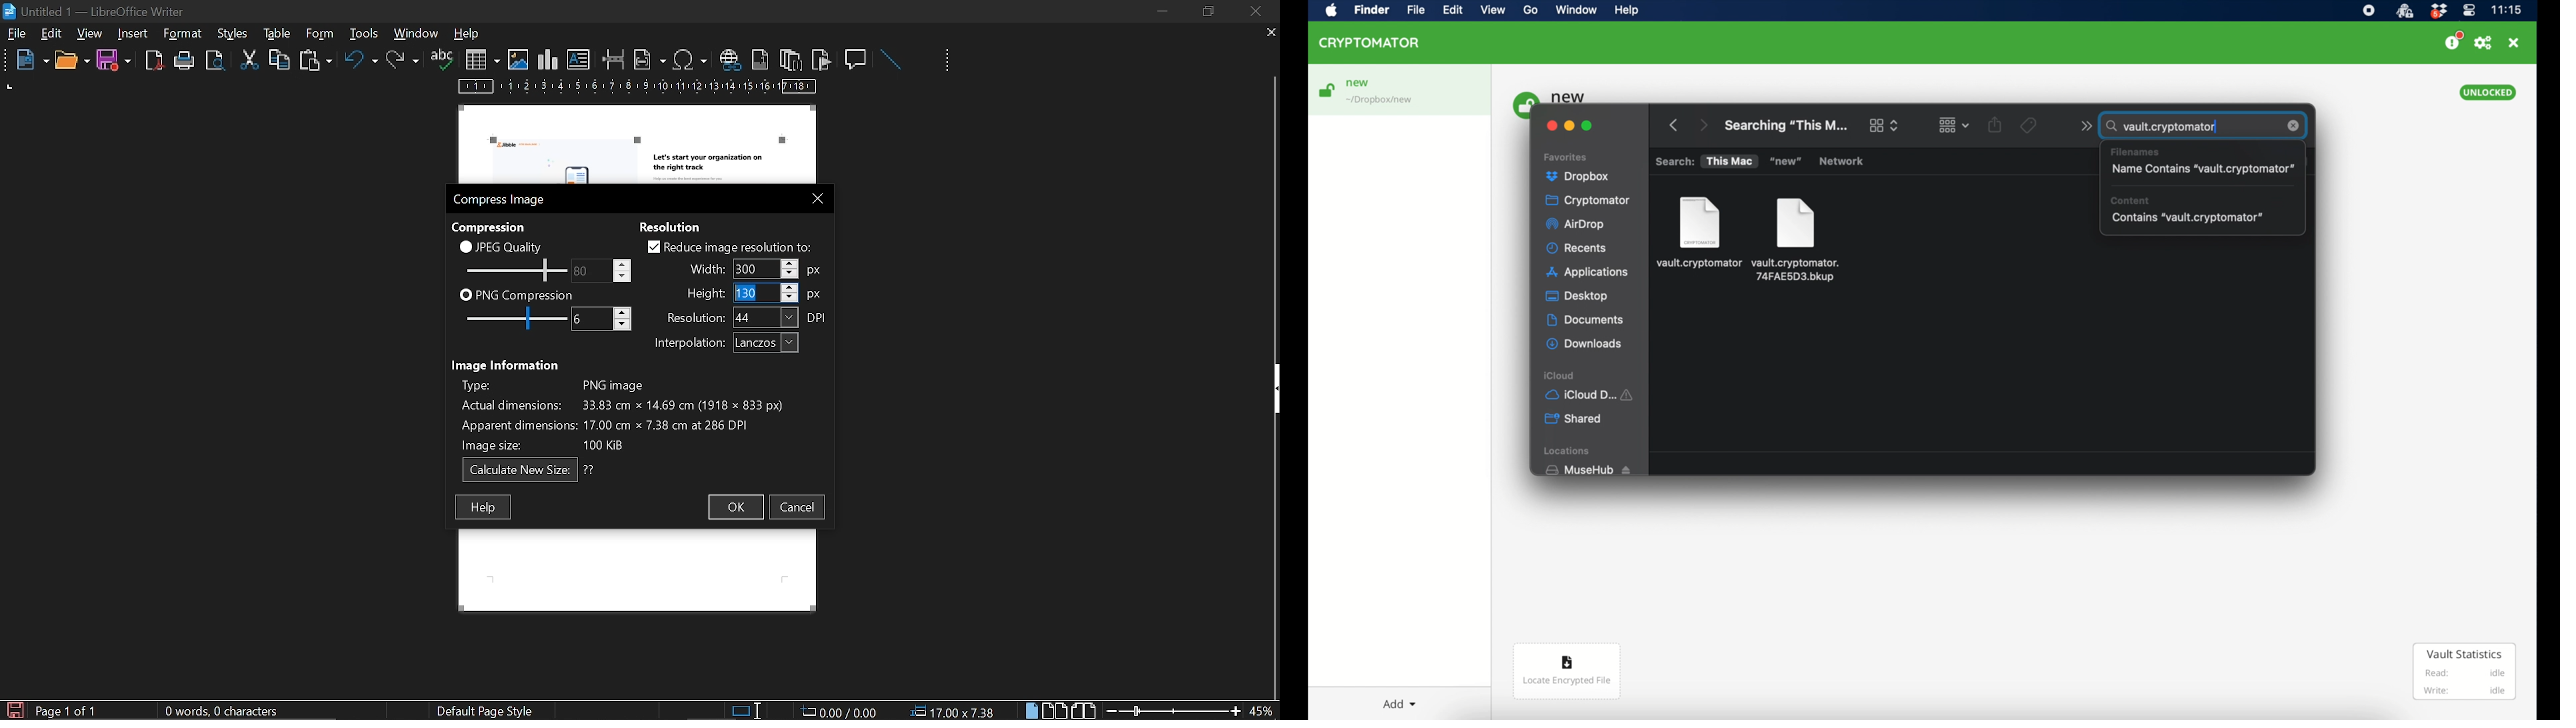  Describe the element at coordinates (114, 61) in the screenshot. I see `save` at that location.